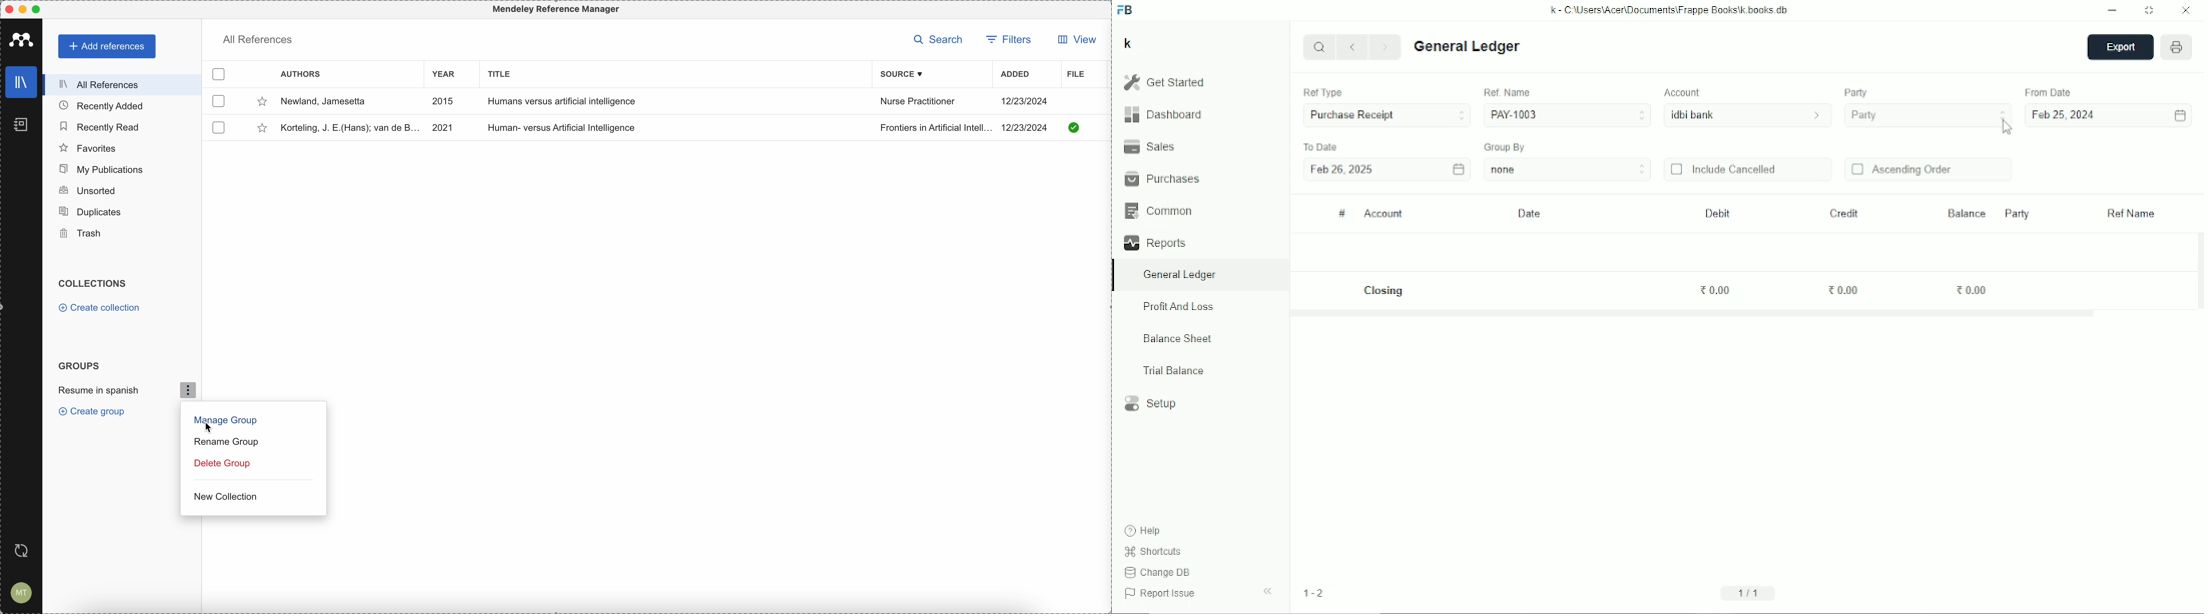  I want to click on Shortcuts, so click(1154, 552).